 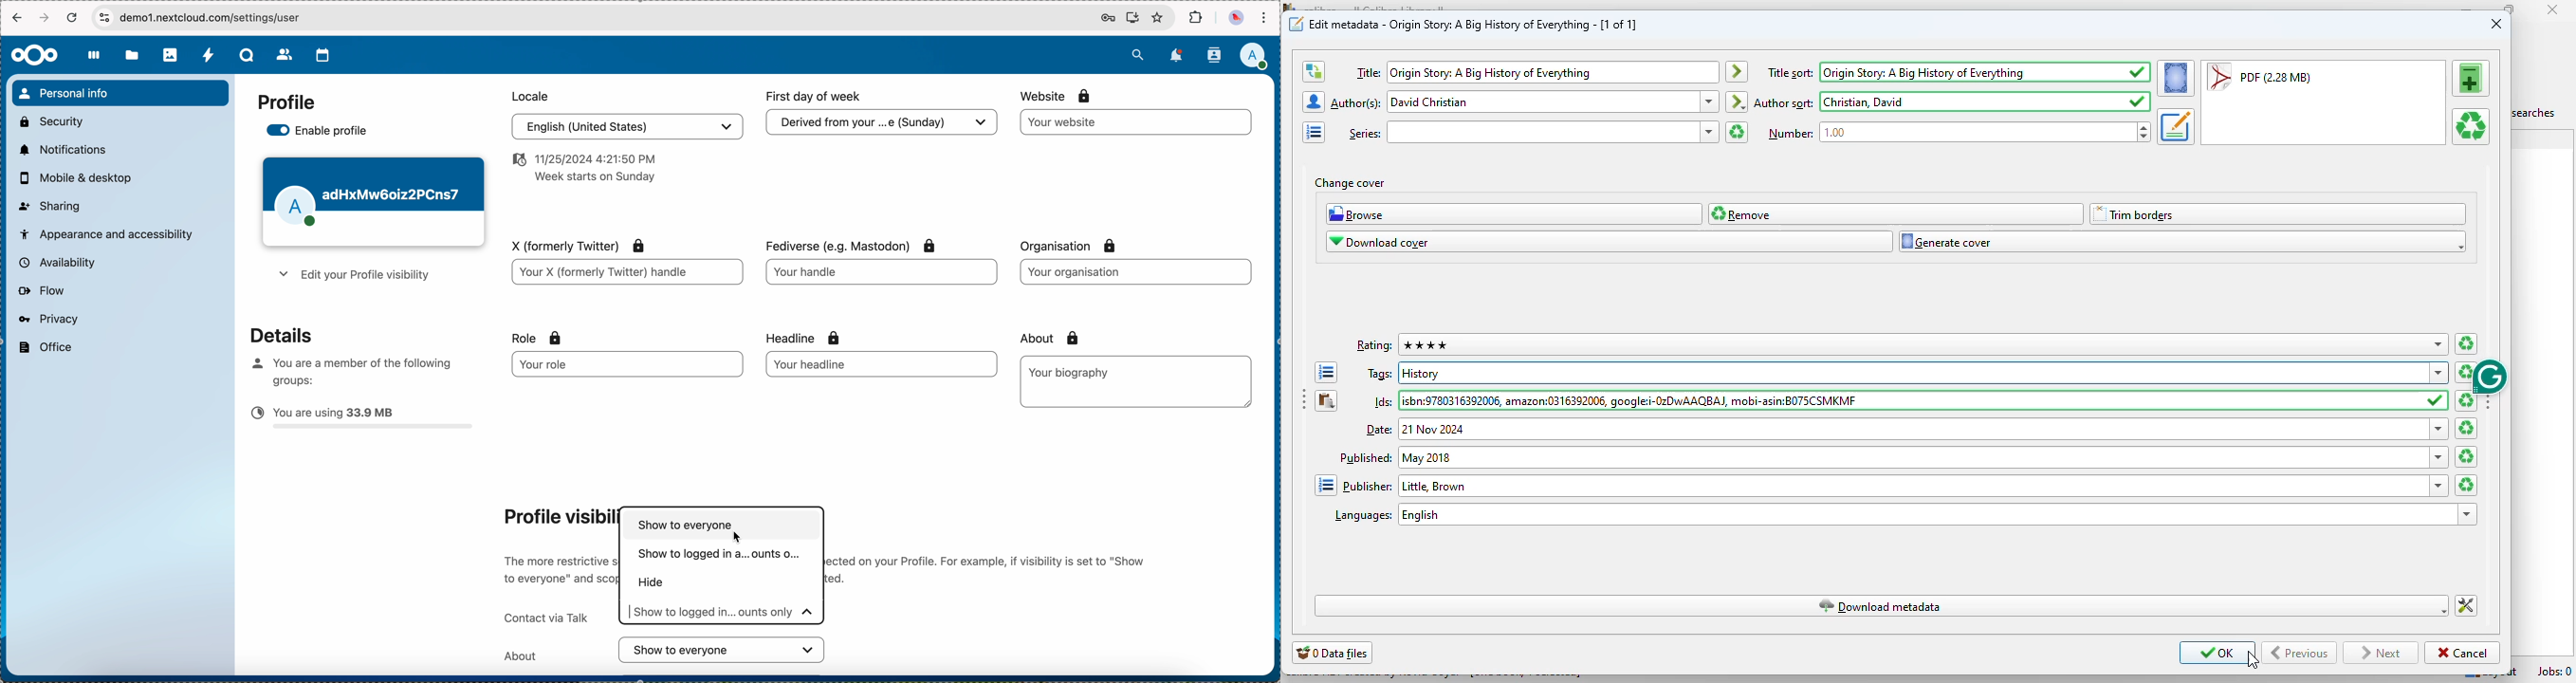 I want to click on saved, so click(x=2138, y=102).